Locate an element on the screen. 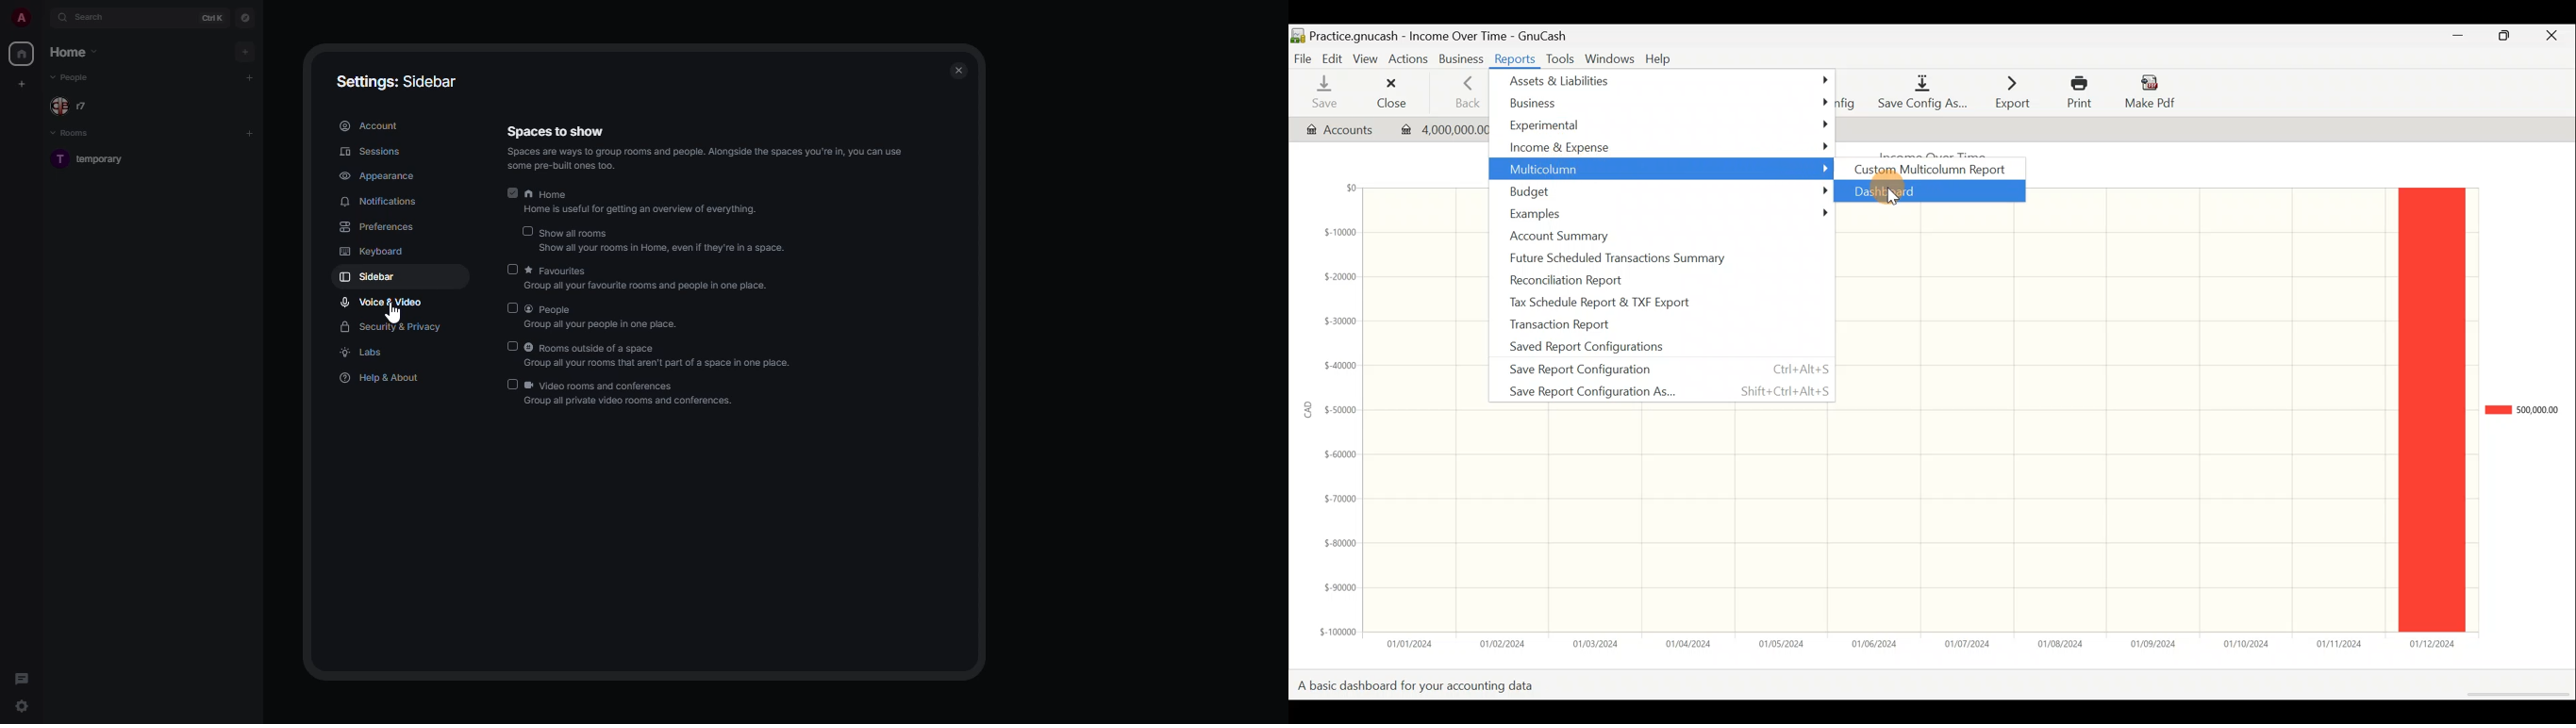 Image resolution: width=2576 pixels, height=728 pixels. sidebar is located at coordinates (367, 278).